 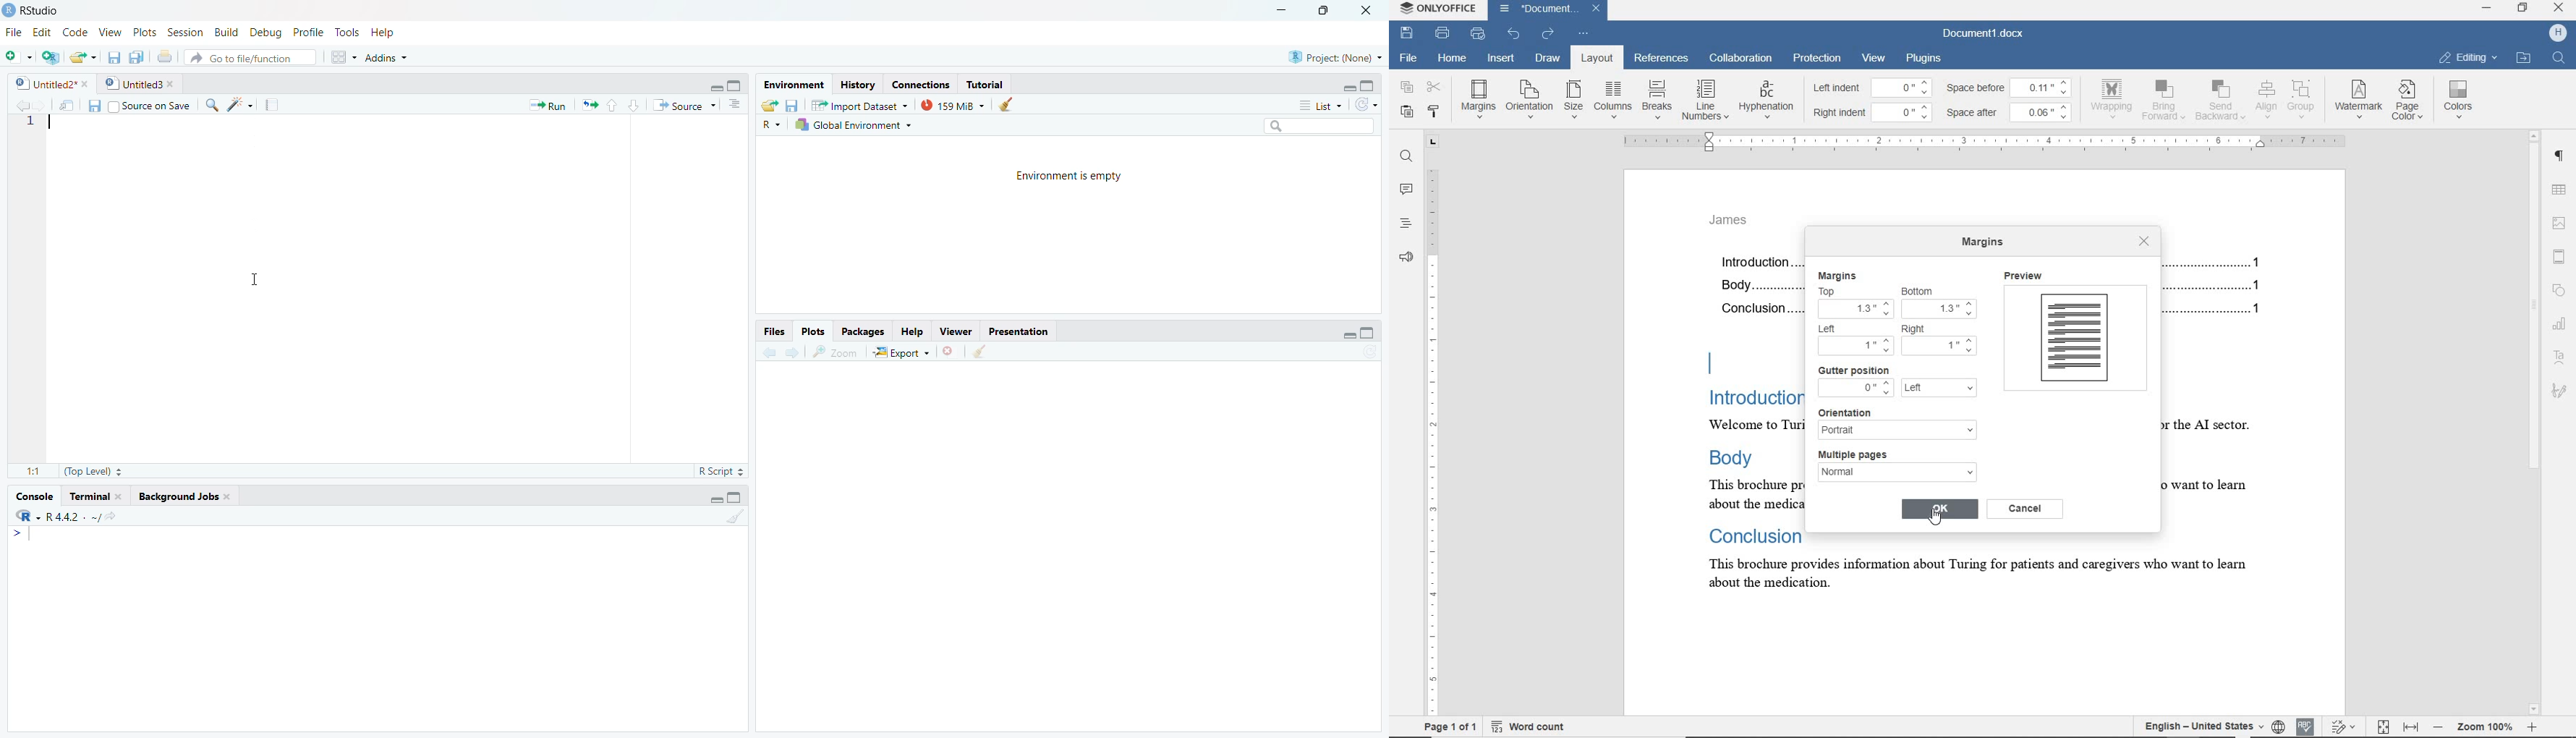 What do you see at coordinates (92, 471) in the screenshot?
I see `(Top Level)` at bounding box center [92, 471].